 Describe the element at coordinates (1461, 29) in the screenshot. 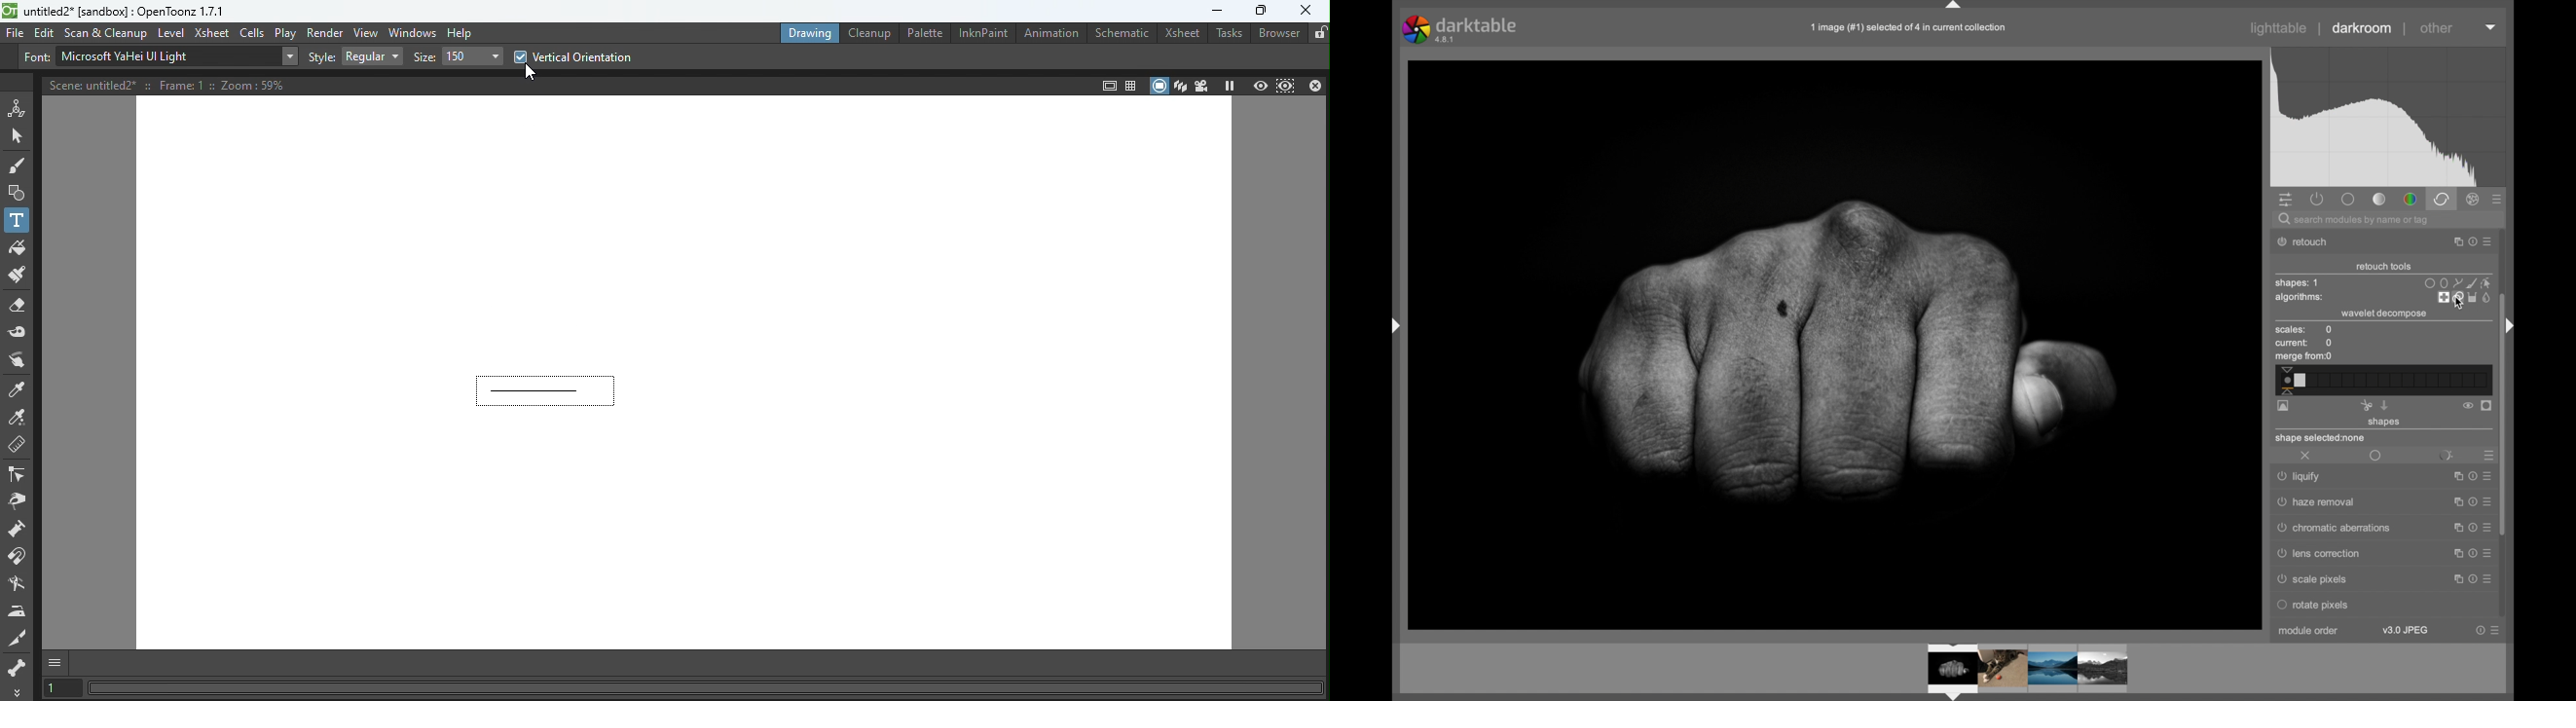

I see `darktable` at that location.